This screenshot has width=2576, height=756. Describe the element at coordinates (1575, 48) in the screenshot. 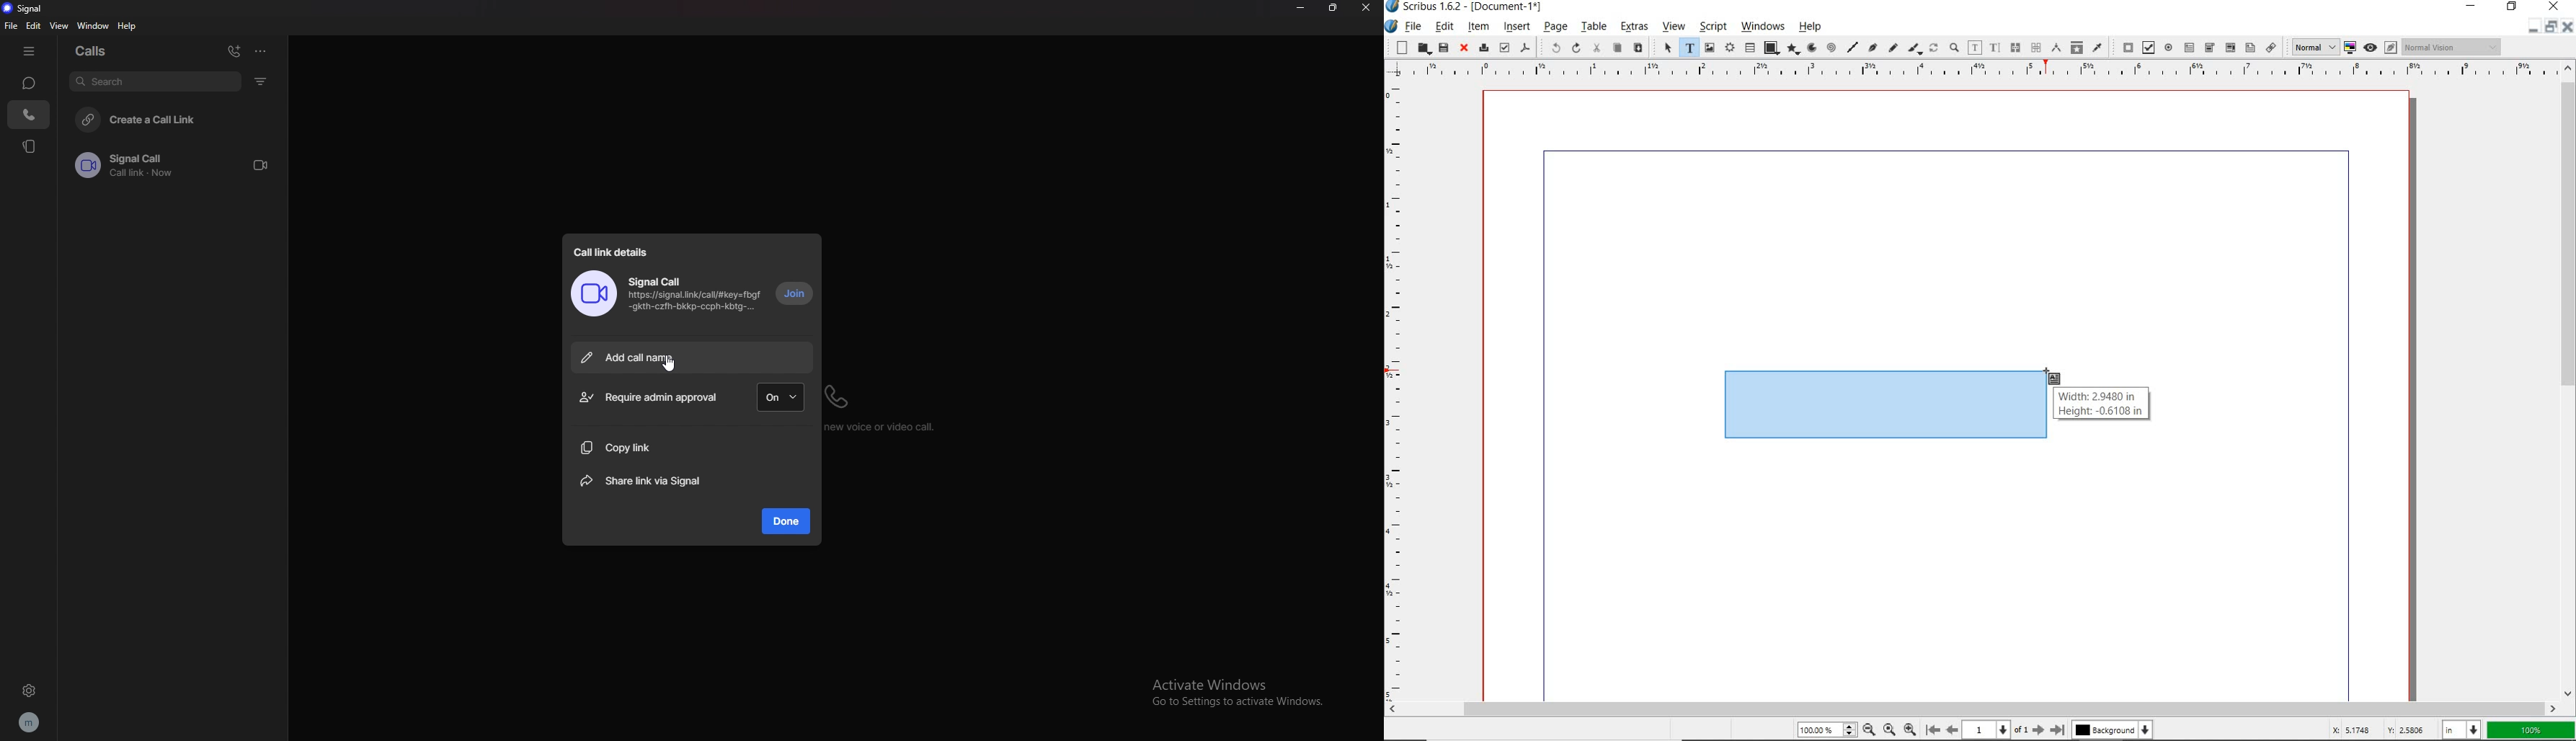

I see `redo` at that location.